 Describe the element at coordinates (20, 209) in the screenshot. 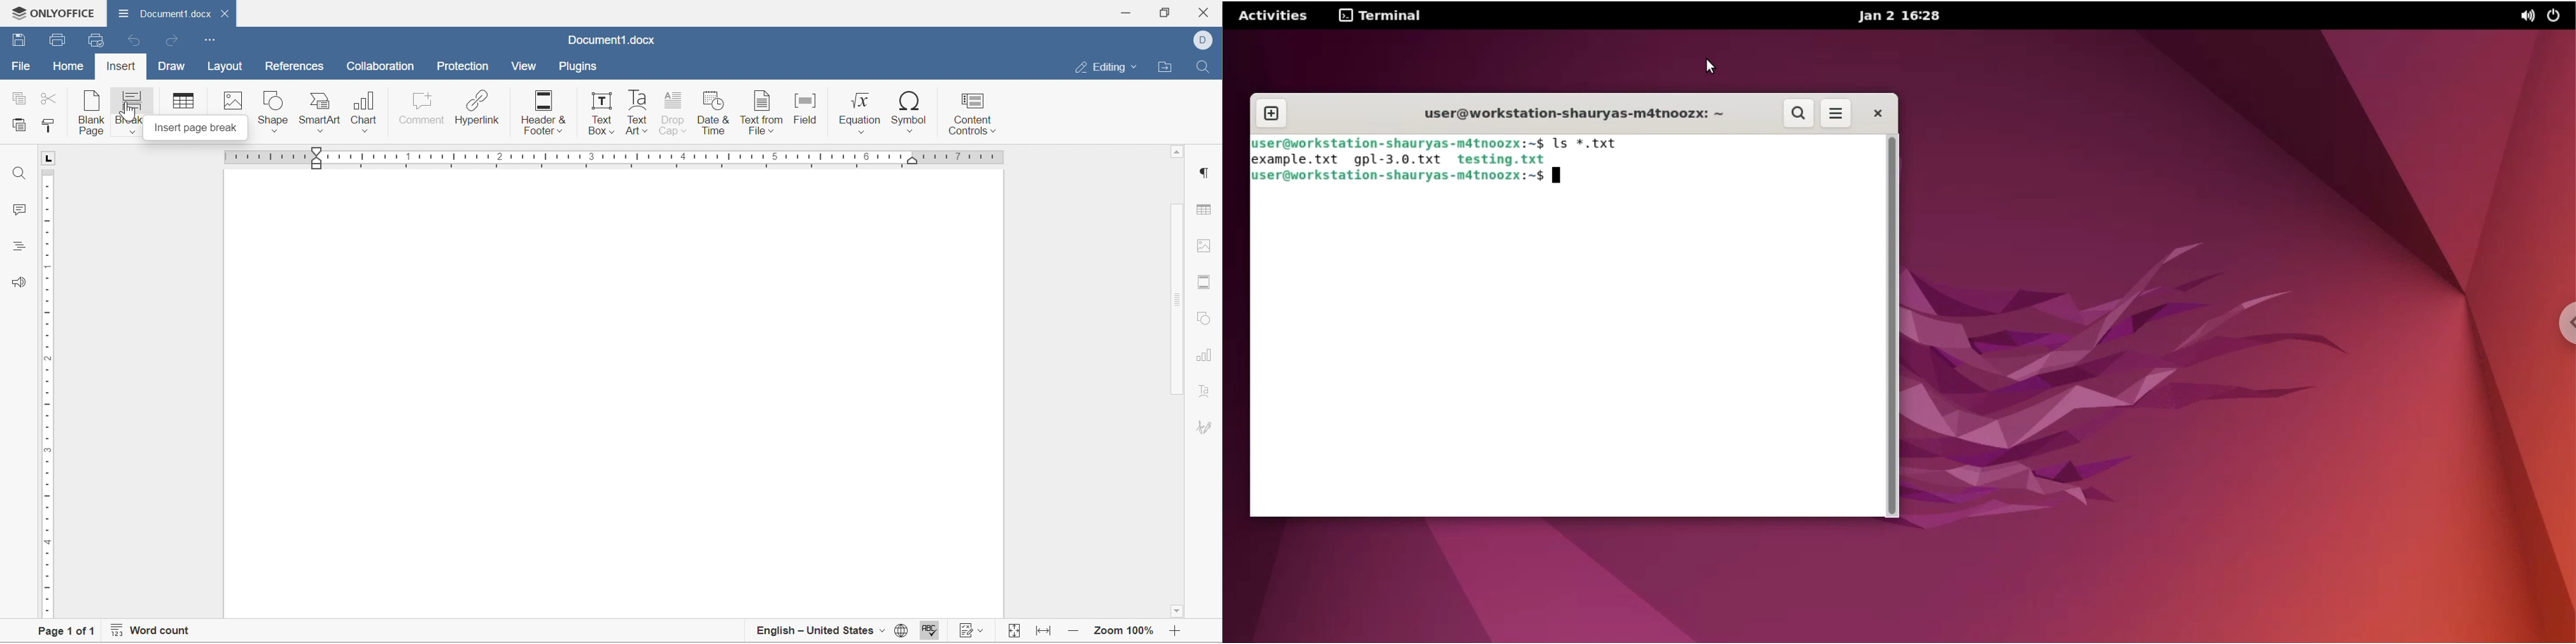

I see `Comments` at that location.